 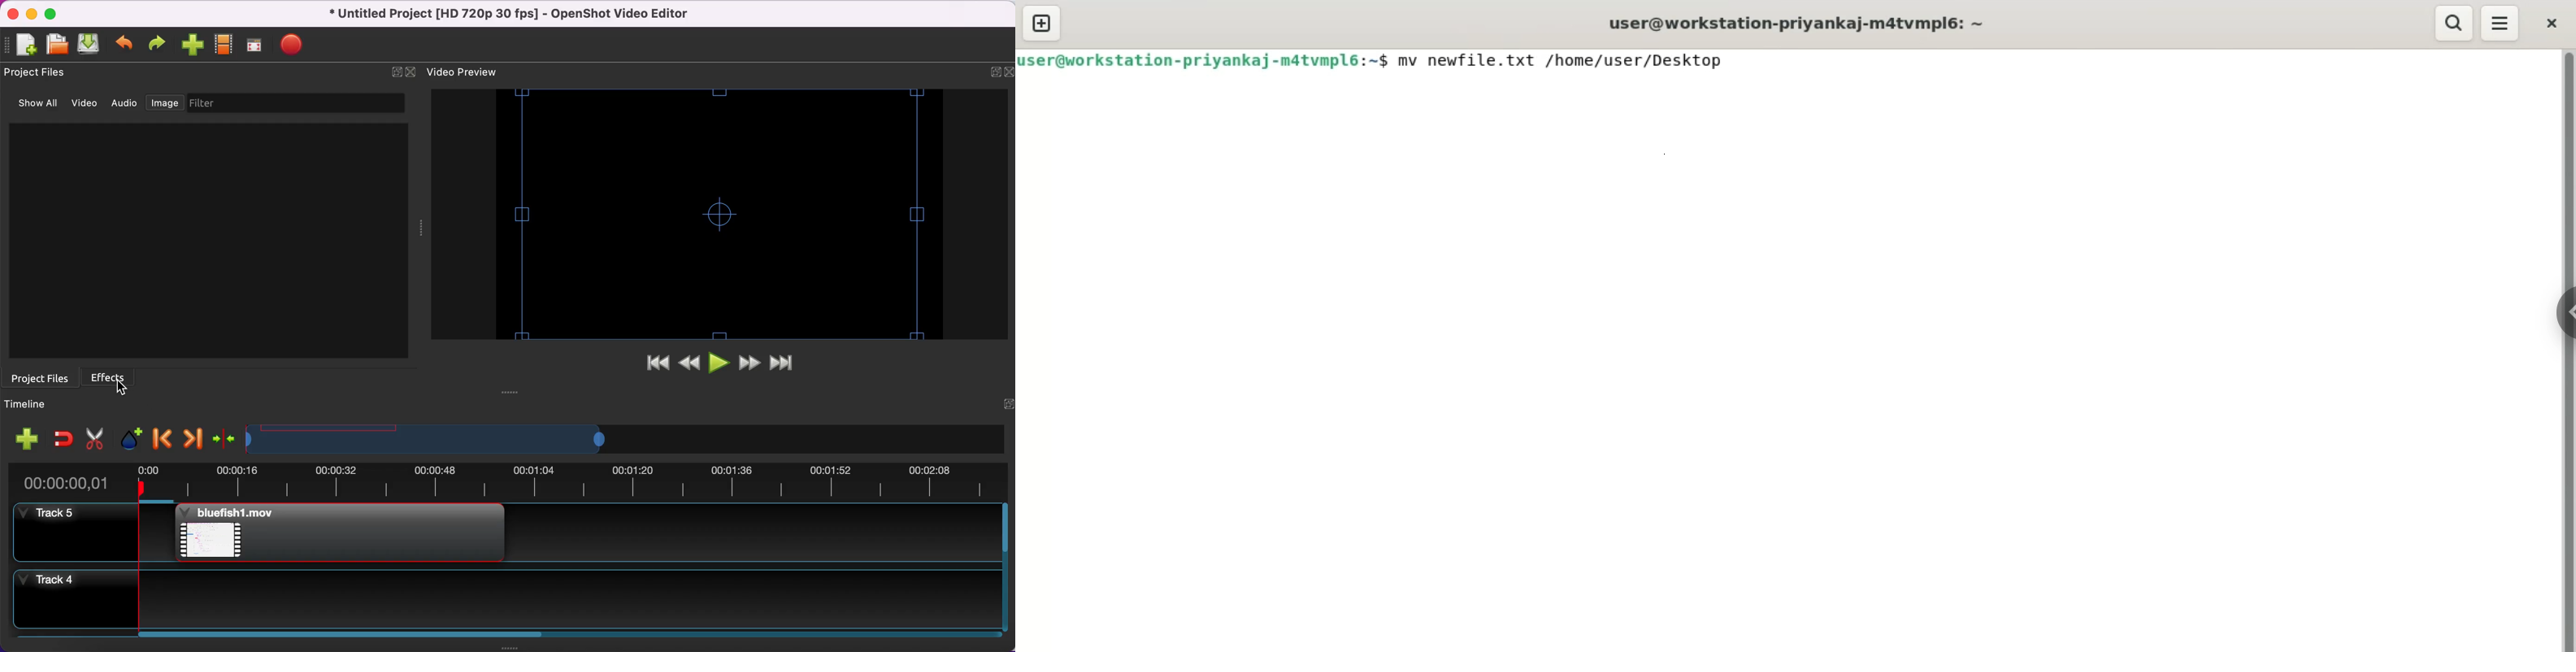 I want to click on add track, so click(x=25, y=441).